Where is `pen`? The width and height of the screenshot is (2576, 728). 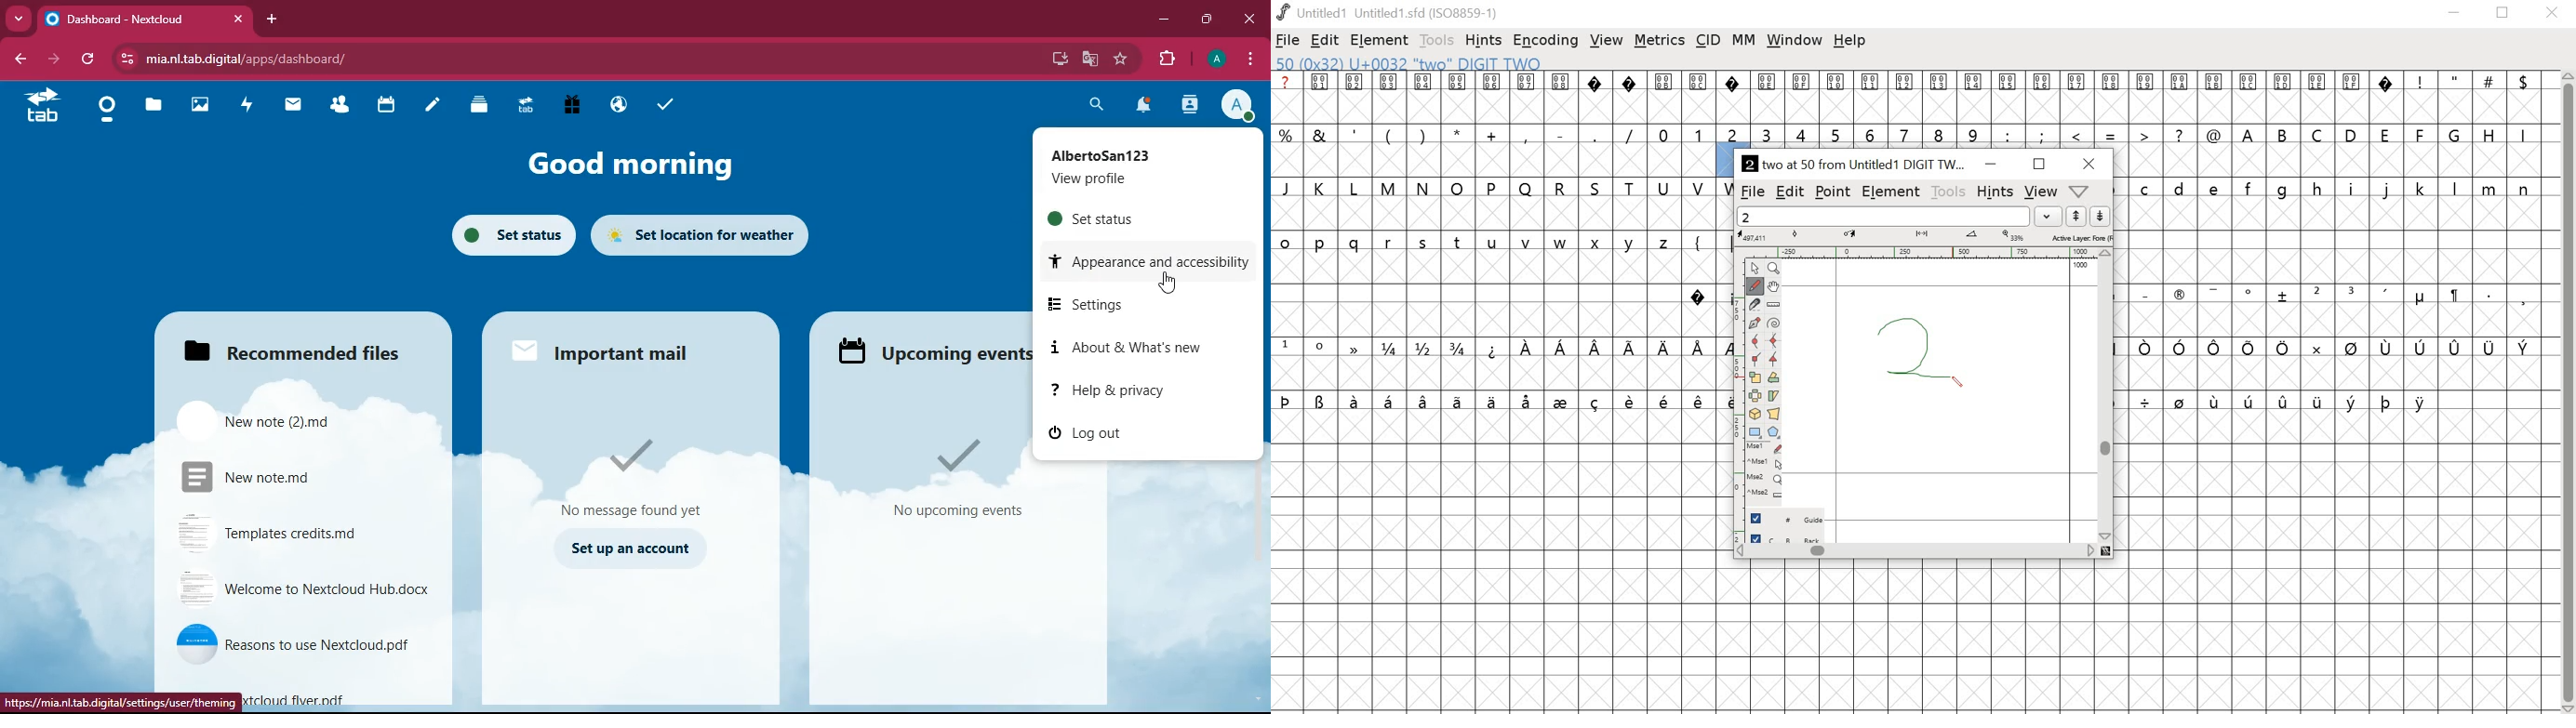 pen is located at coordinates (1756, 323).